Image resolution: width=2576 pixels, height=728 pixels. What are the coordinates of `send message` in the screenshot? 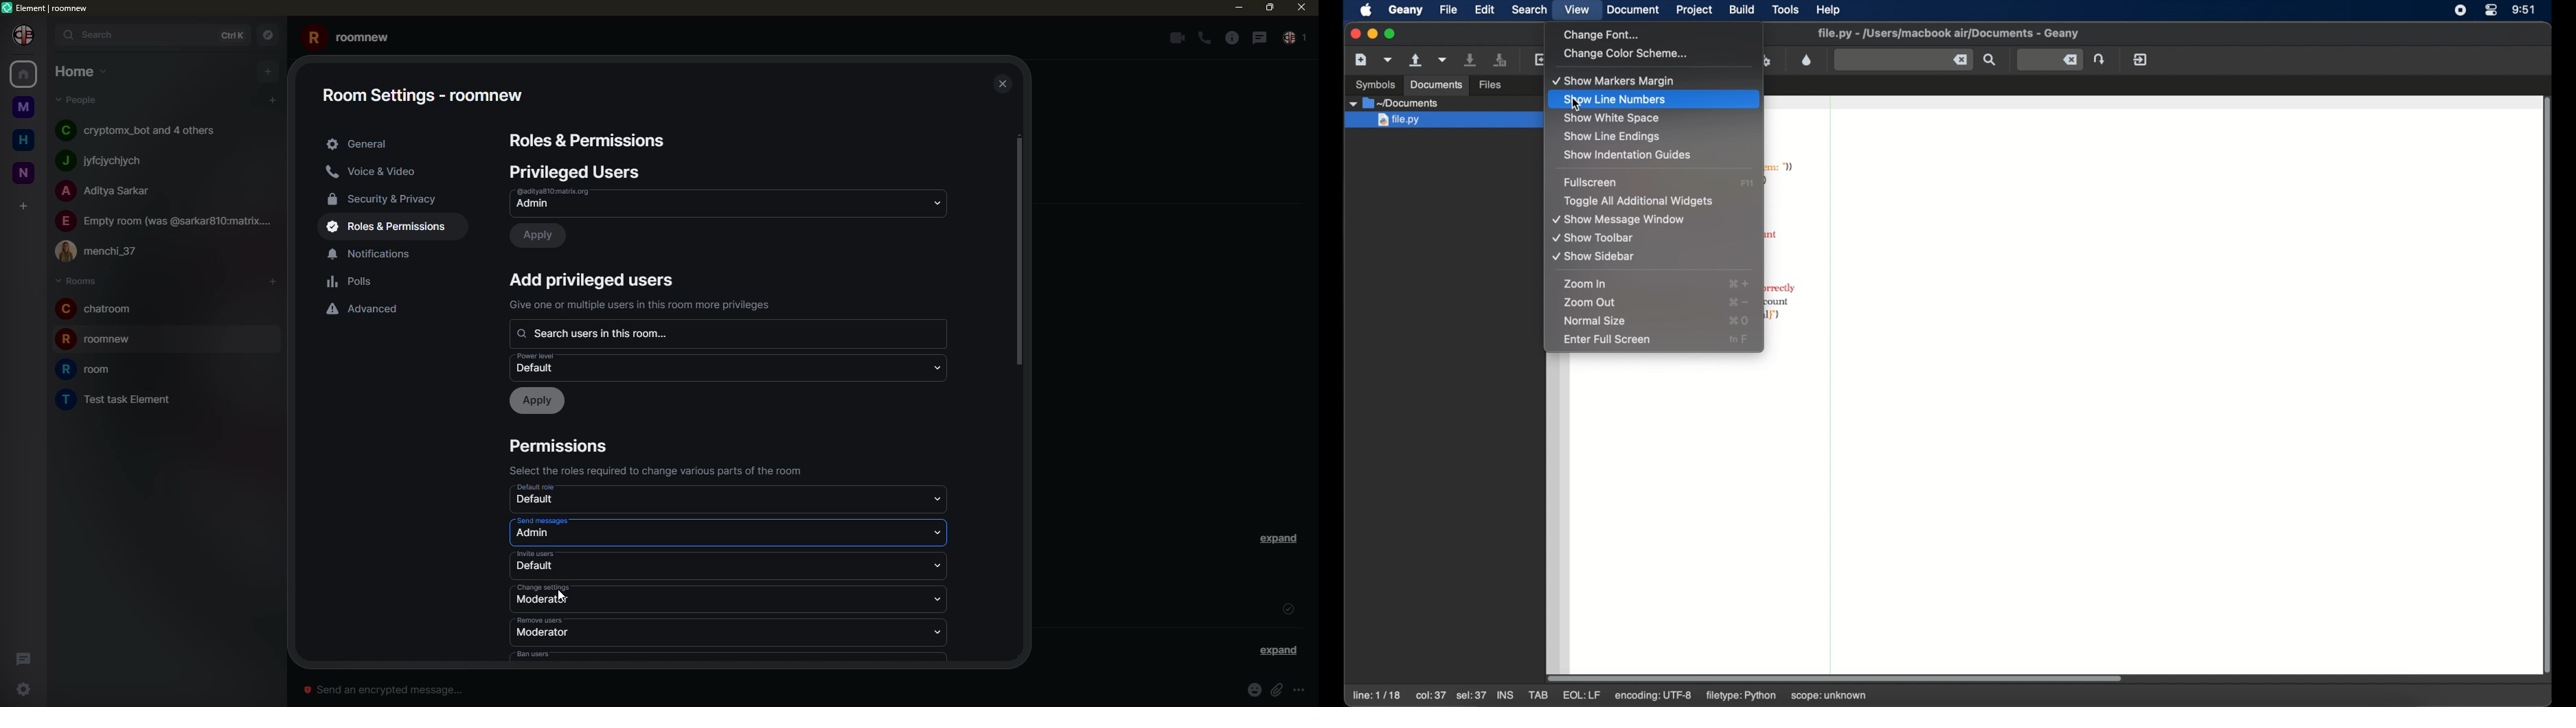 It's located at (386, 689).